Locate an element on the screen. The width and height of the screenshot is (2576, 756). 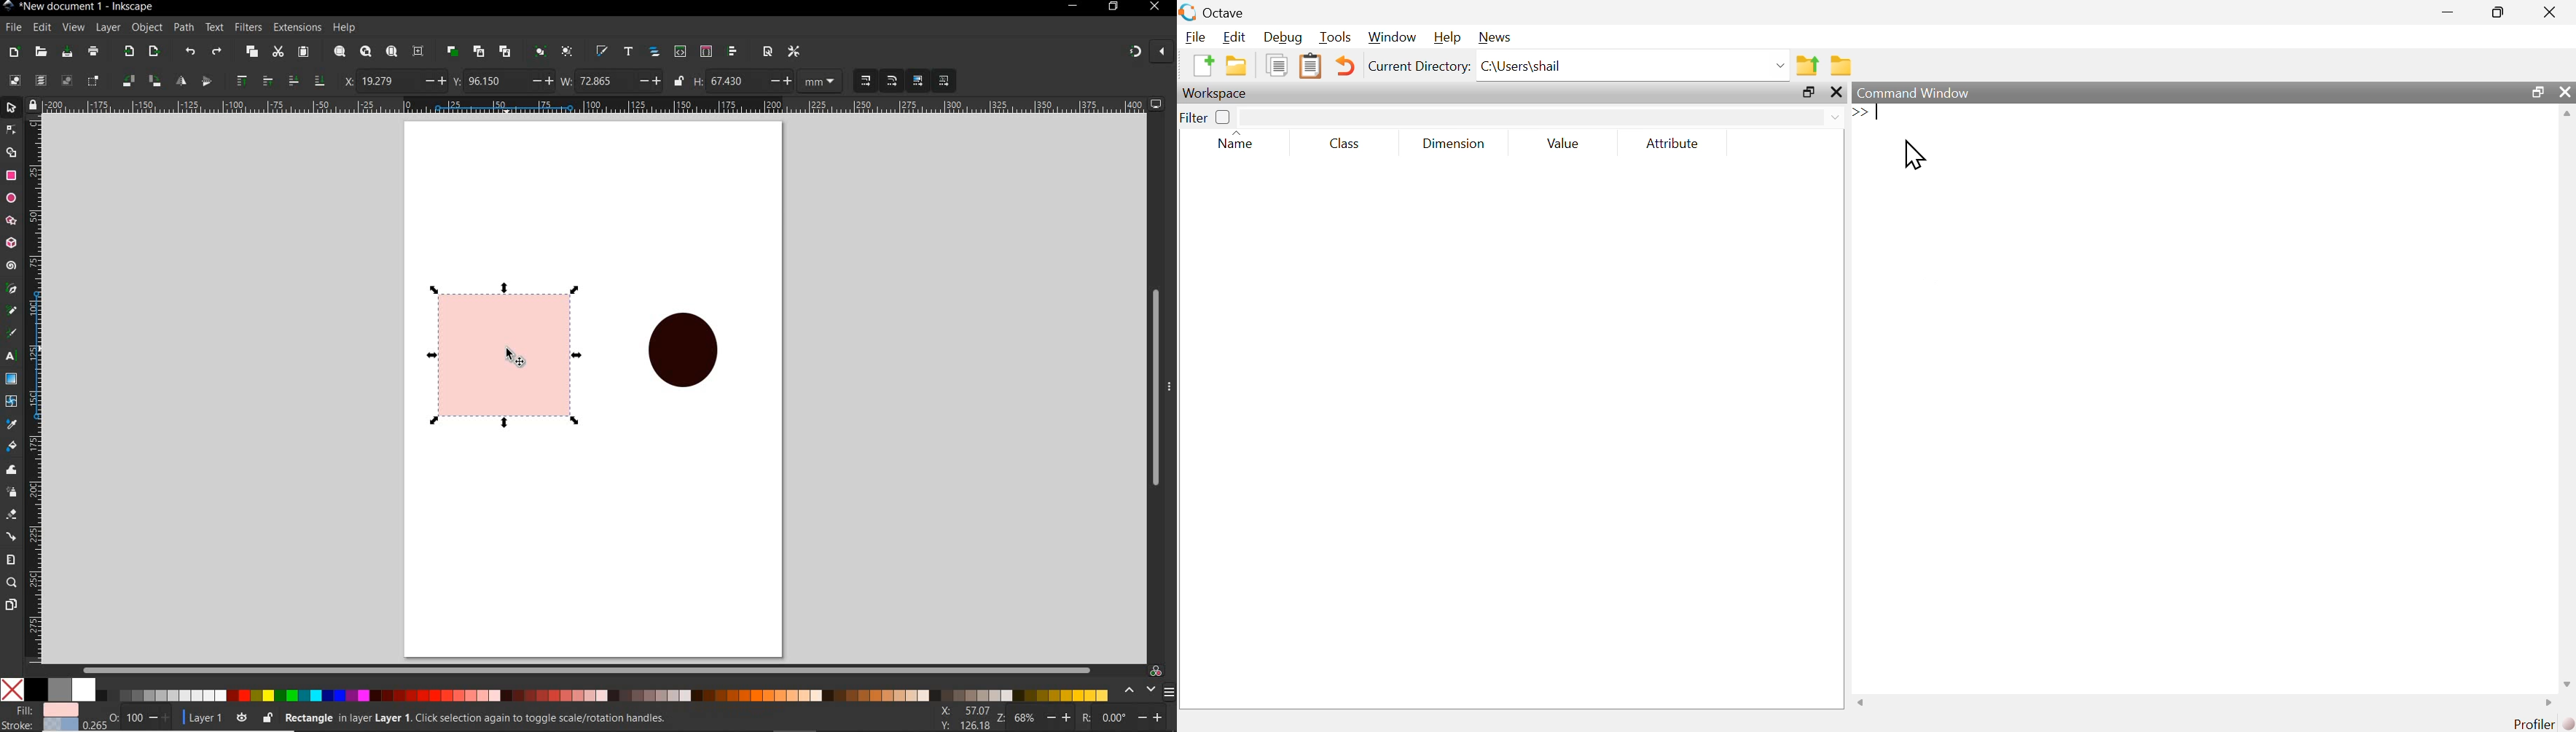
dropper tool is located at coordinates (10, 422).